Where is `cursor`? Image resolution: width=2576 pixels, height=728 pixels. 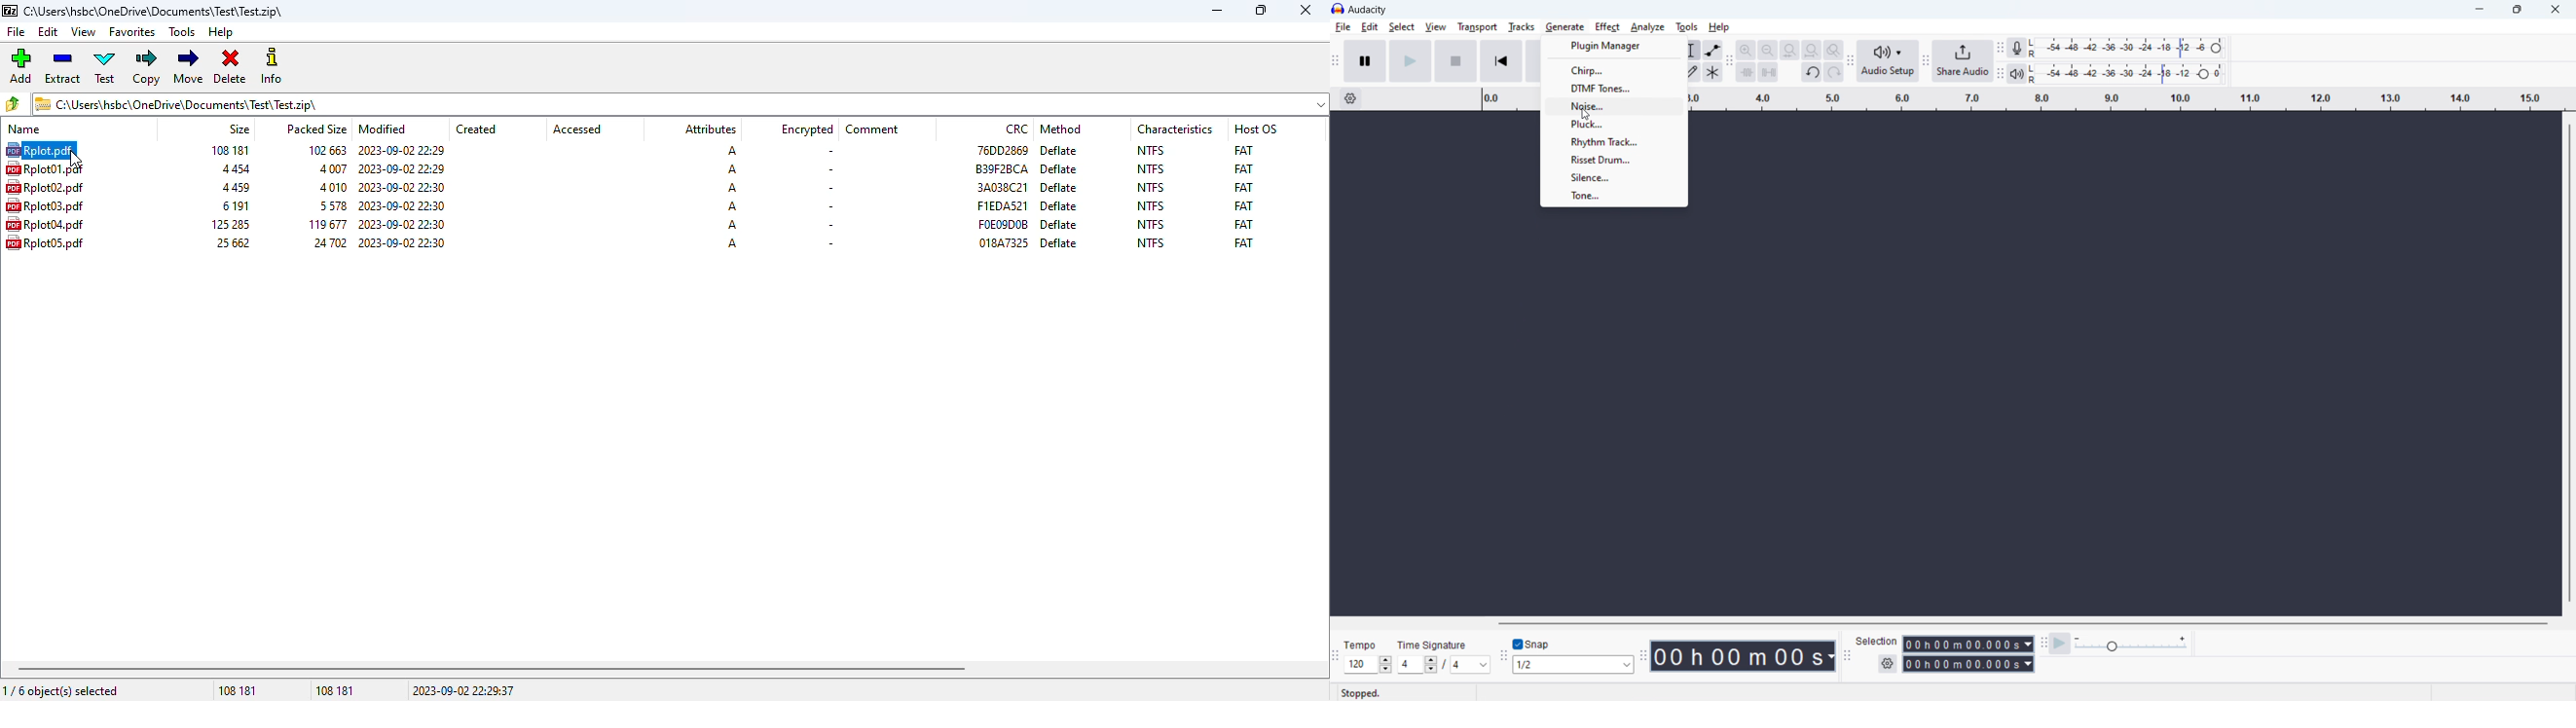 cursor is located at coordinates (1586, 116).